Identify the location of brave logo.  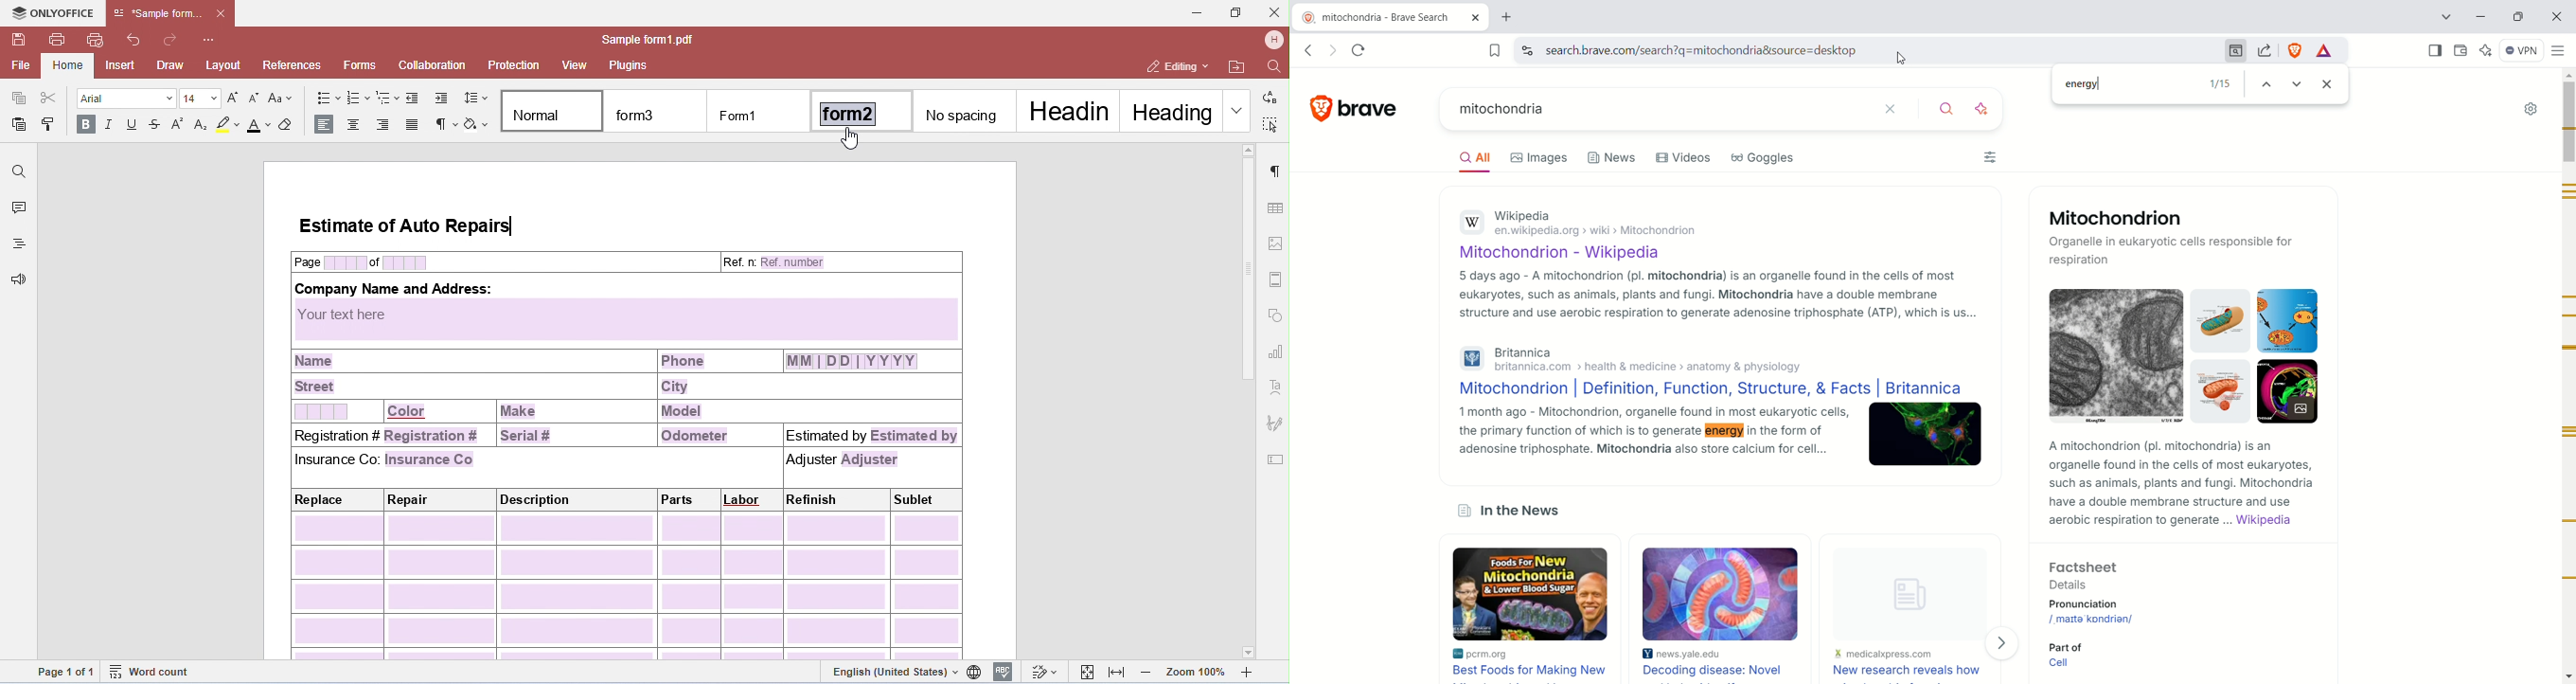
(1319, 112).